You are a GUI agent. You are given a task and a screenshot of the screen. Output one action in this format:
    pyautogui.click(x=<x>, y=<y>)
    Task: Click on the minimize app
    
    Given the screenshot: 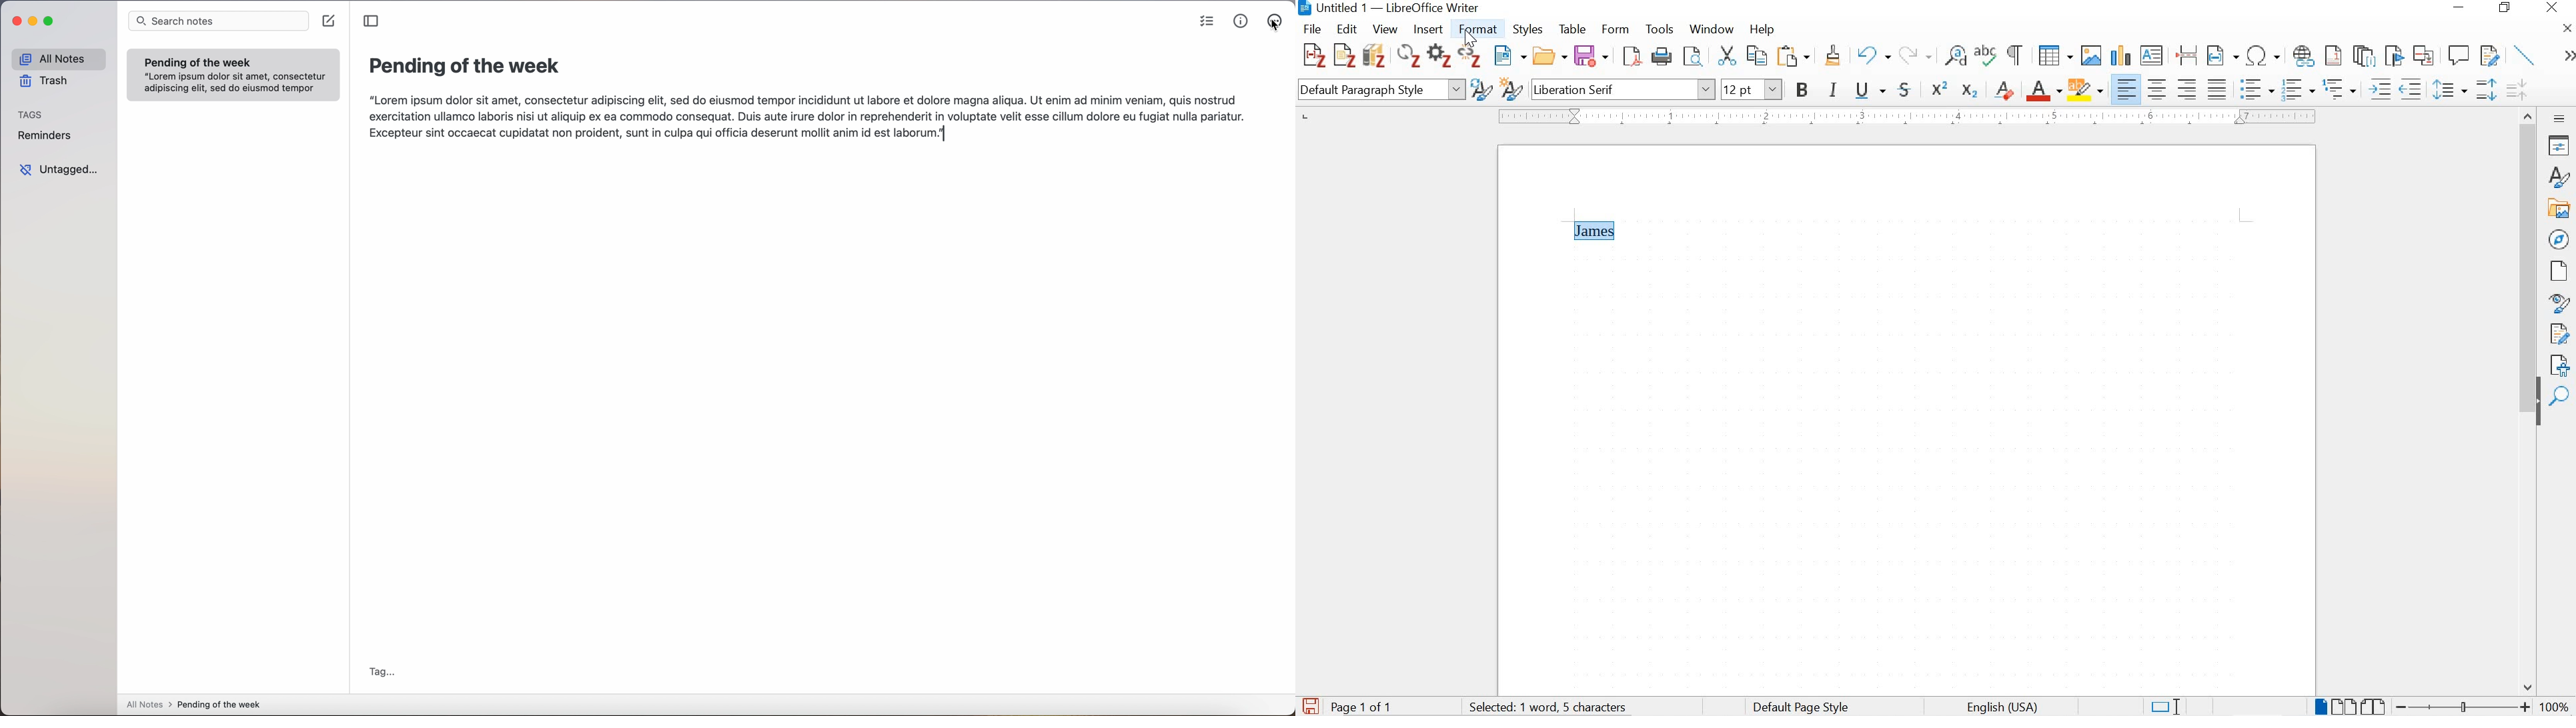 What is the action you would take?
    pyautogui.click(x=33, y=21)
    